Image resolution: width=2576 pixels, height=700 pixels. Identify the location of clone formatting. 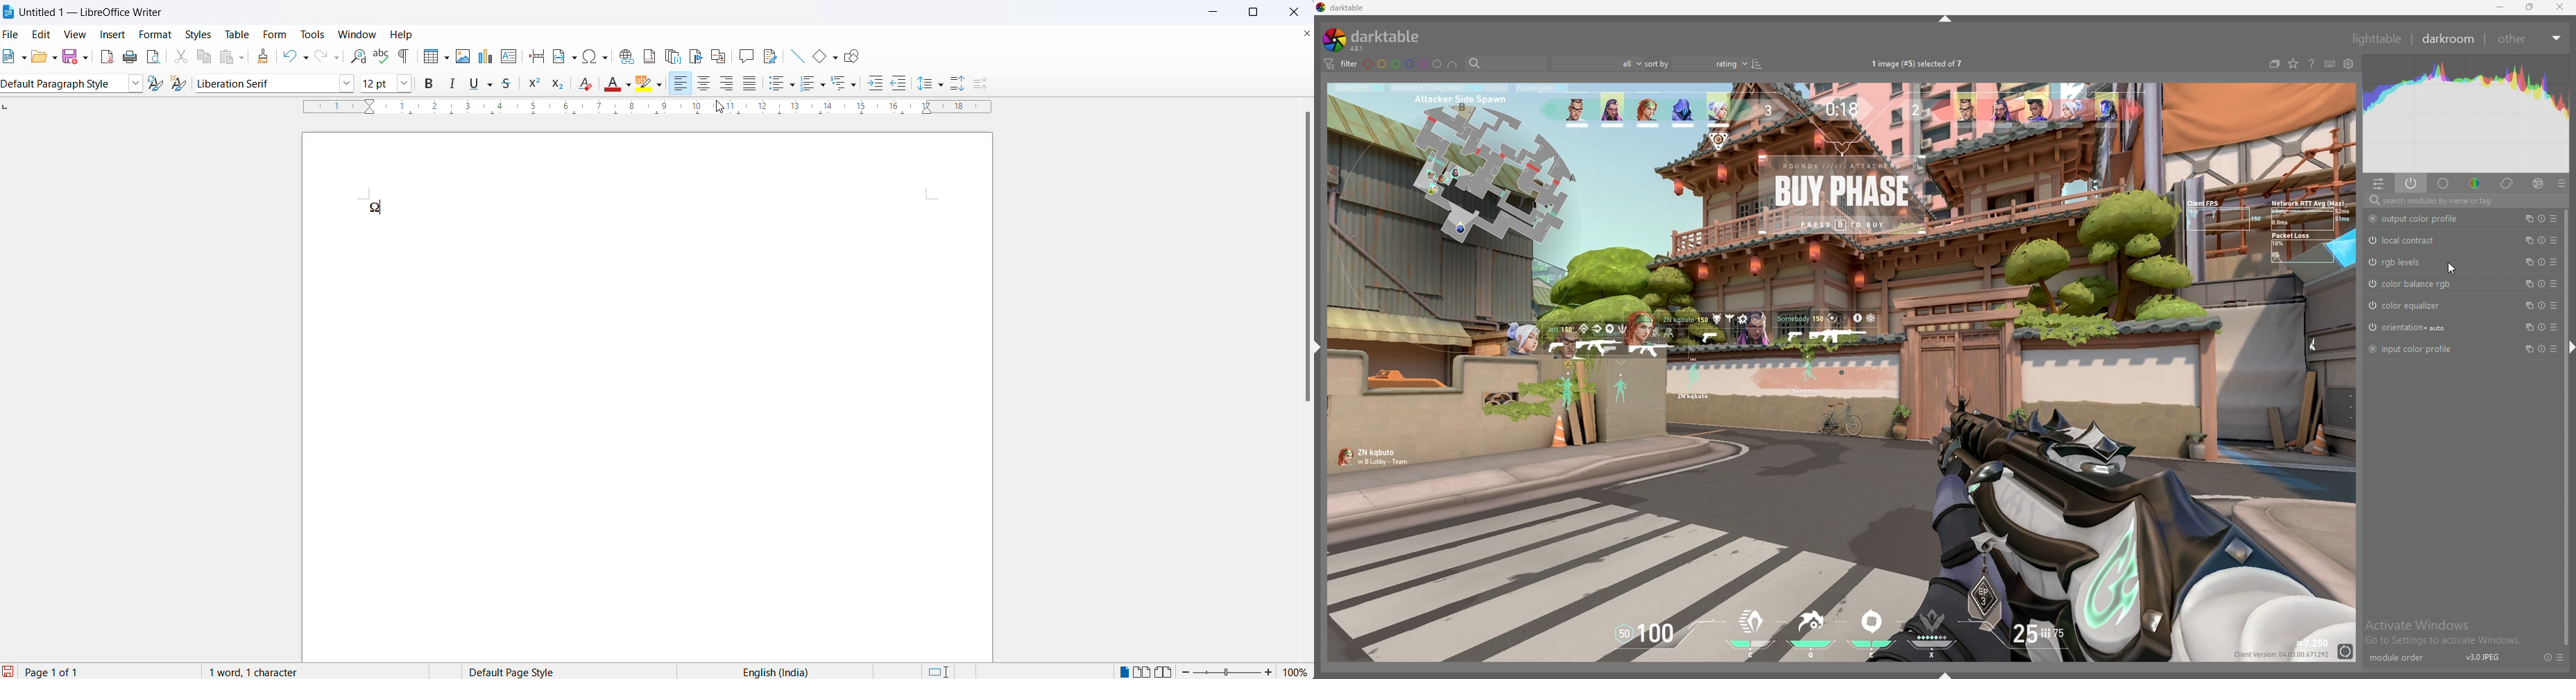
(266, 57).